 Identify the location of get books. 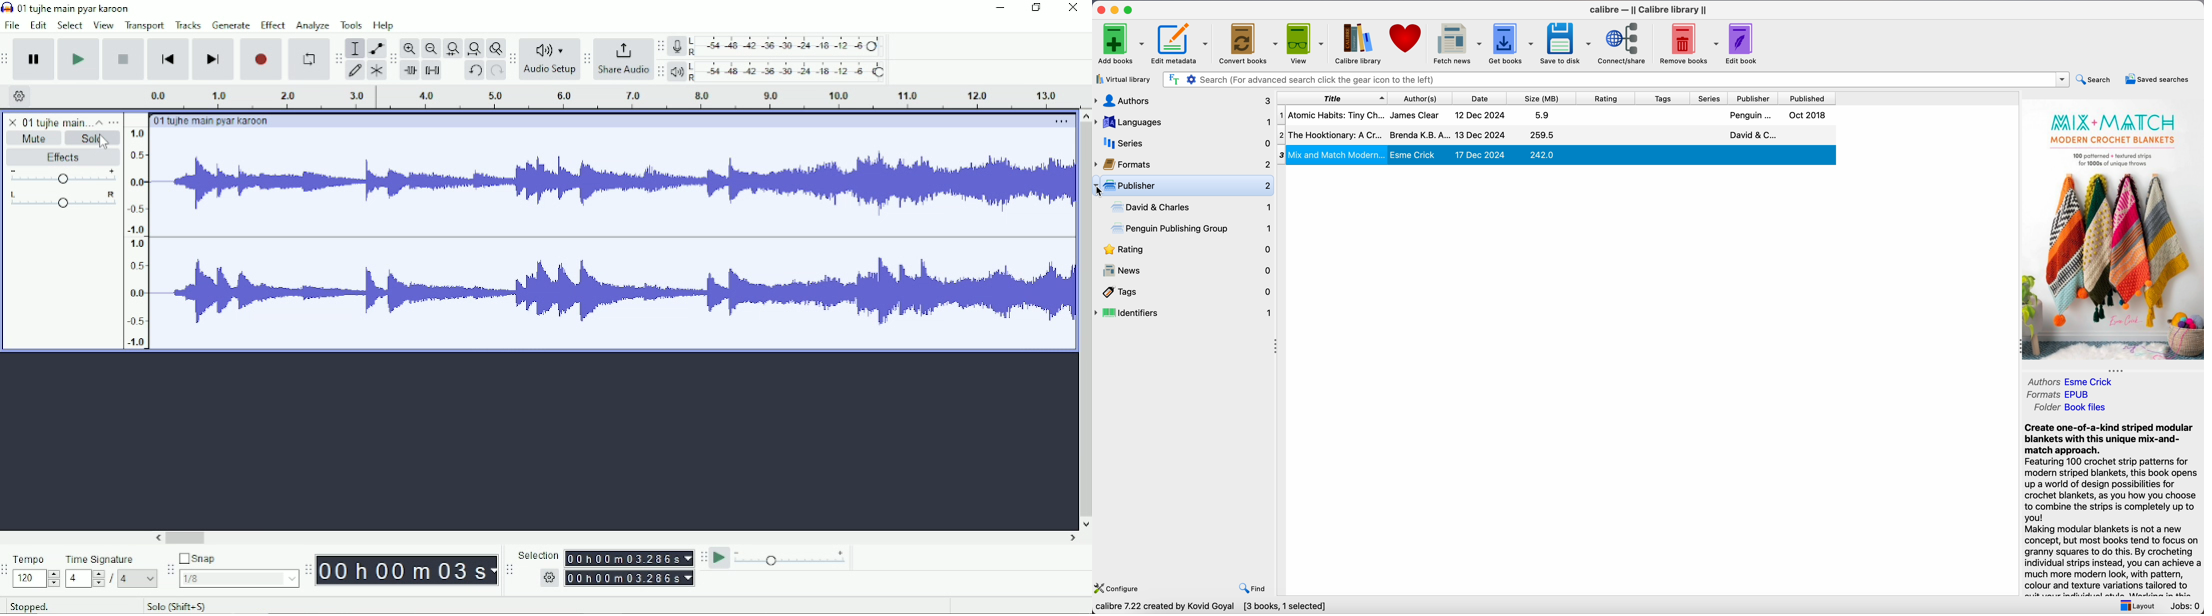
(1513, 43).